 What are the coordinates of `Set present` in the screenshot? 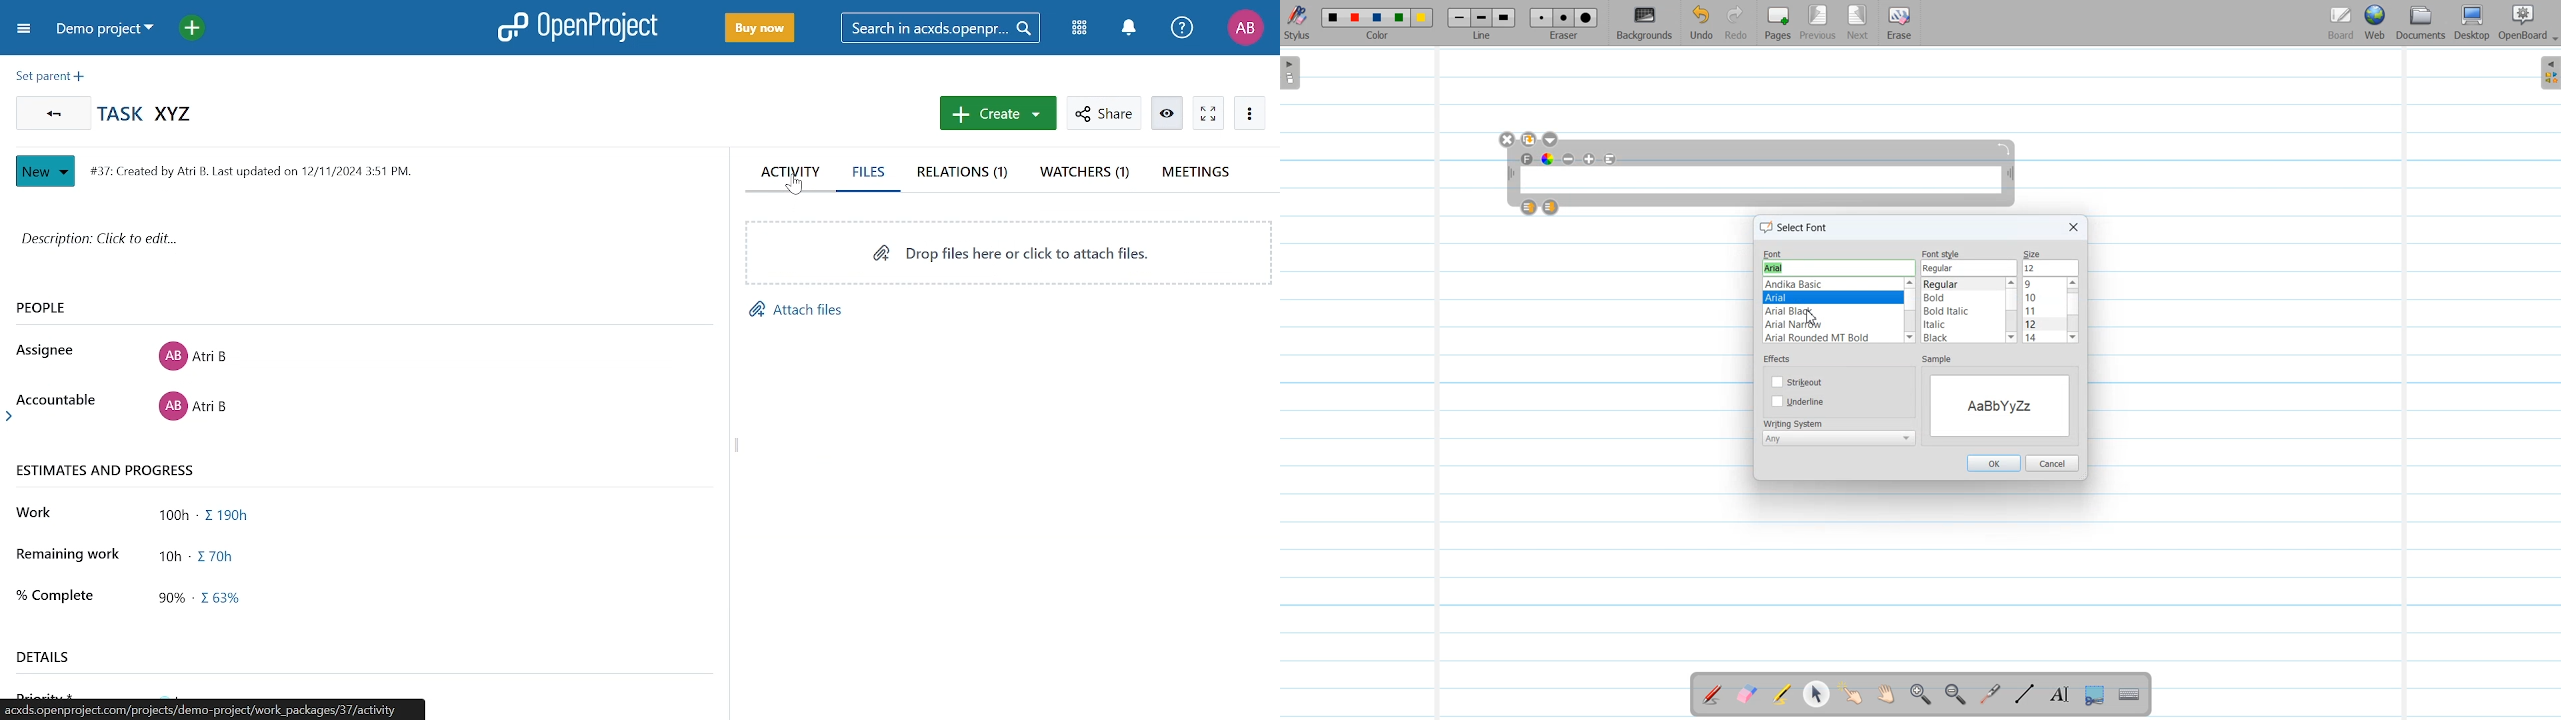 It's located at (54, 77).